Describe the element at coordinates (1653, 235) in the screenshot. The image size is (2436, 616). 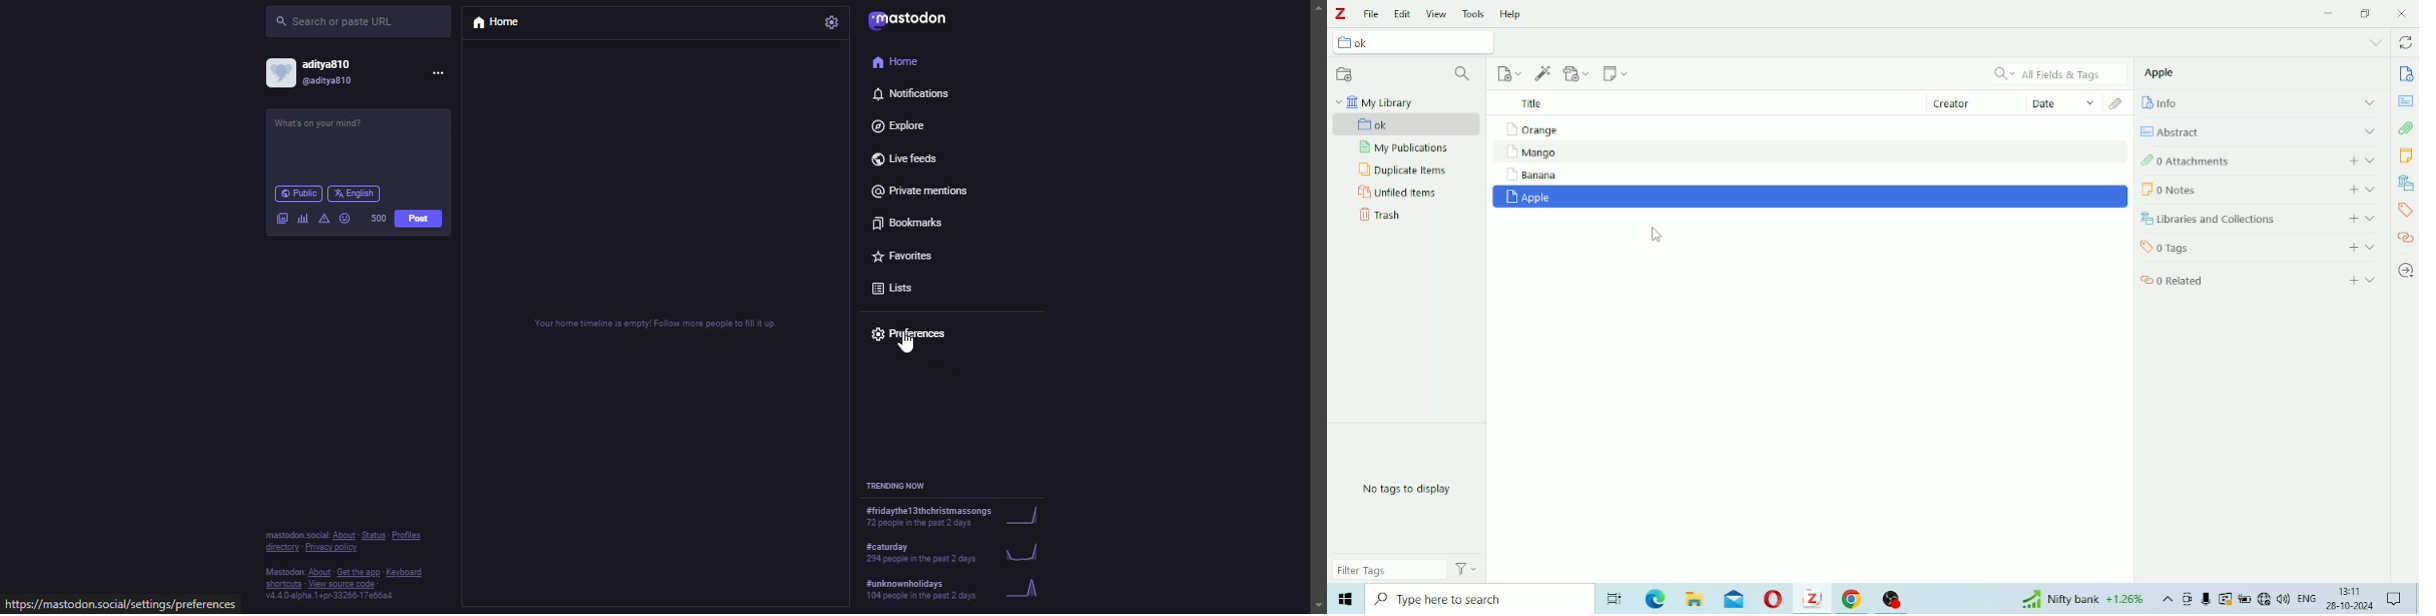
I see `cursor` at that location.